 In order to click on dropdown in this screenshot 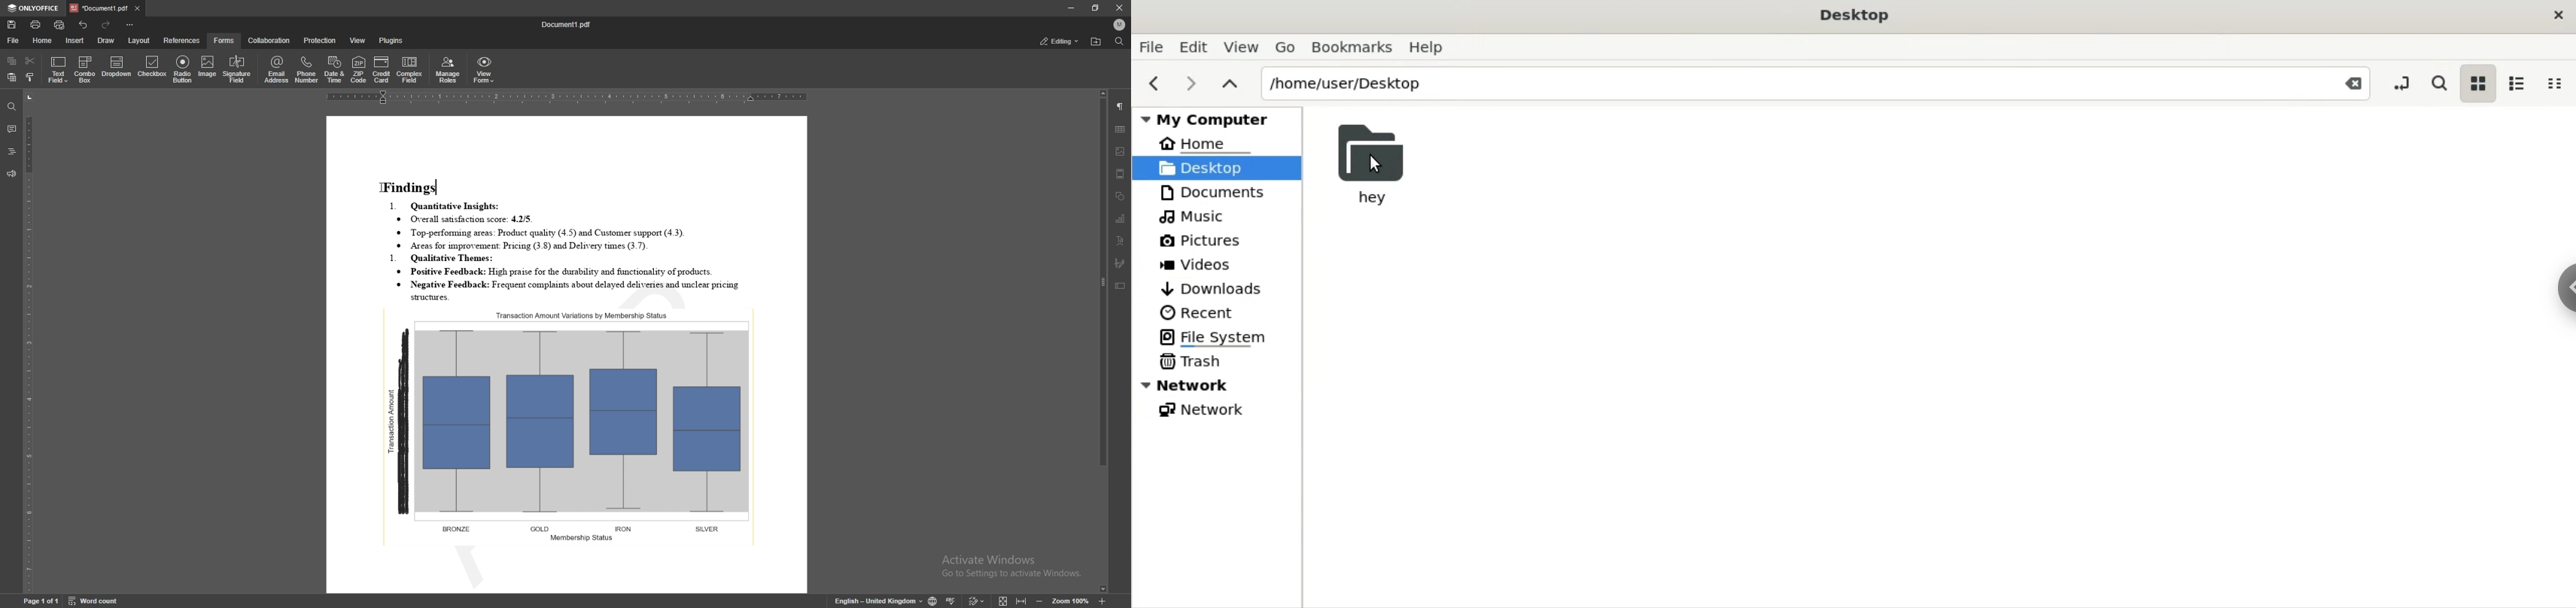, I will do `click(117, 68)`.